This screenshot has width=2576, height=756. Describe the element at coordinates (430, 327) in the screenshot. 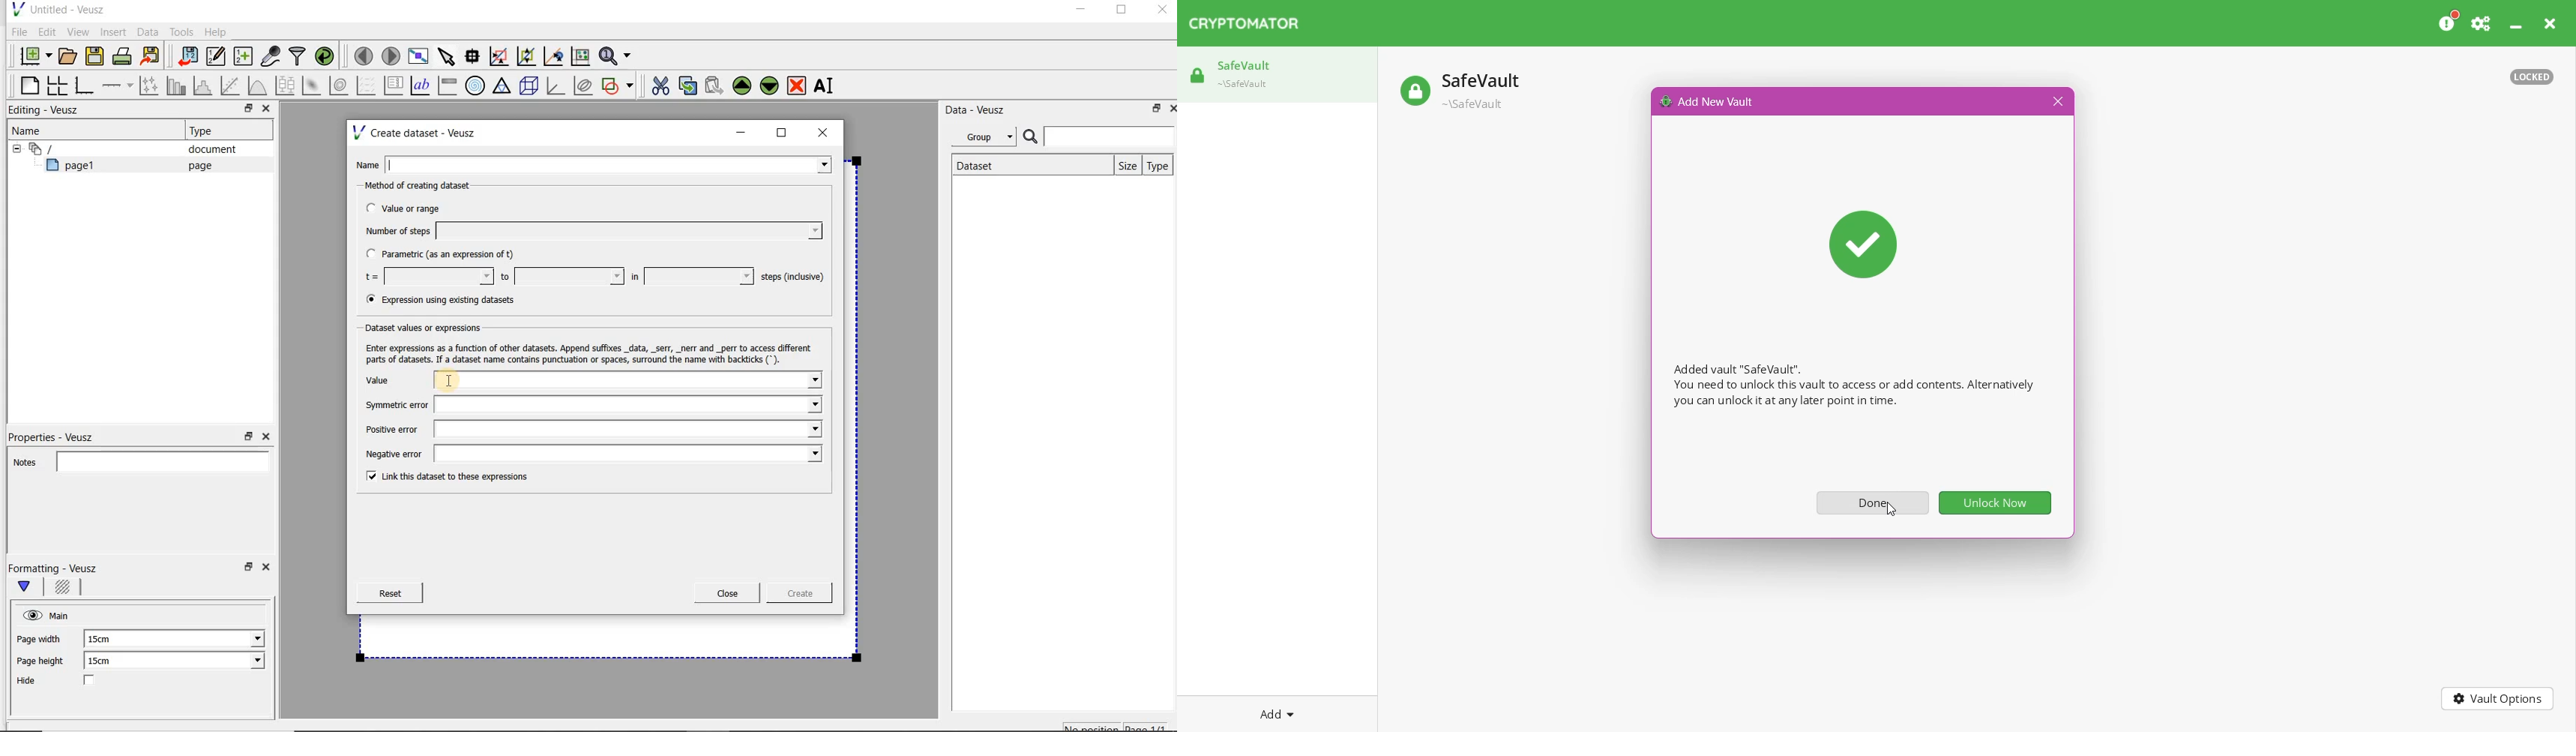

I see `Dataset values or expressions` at that location.